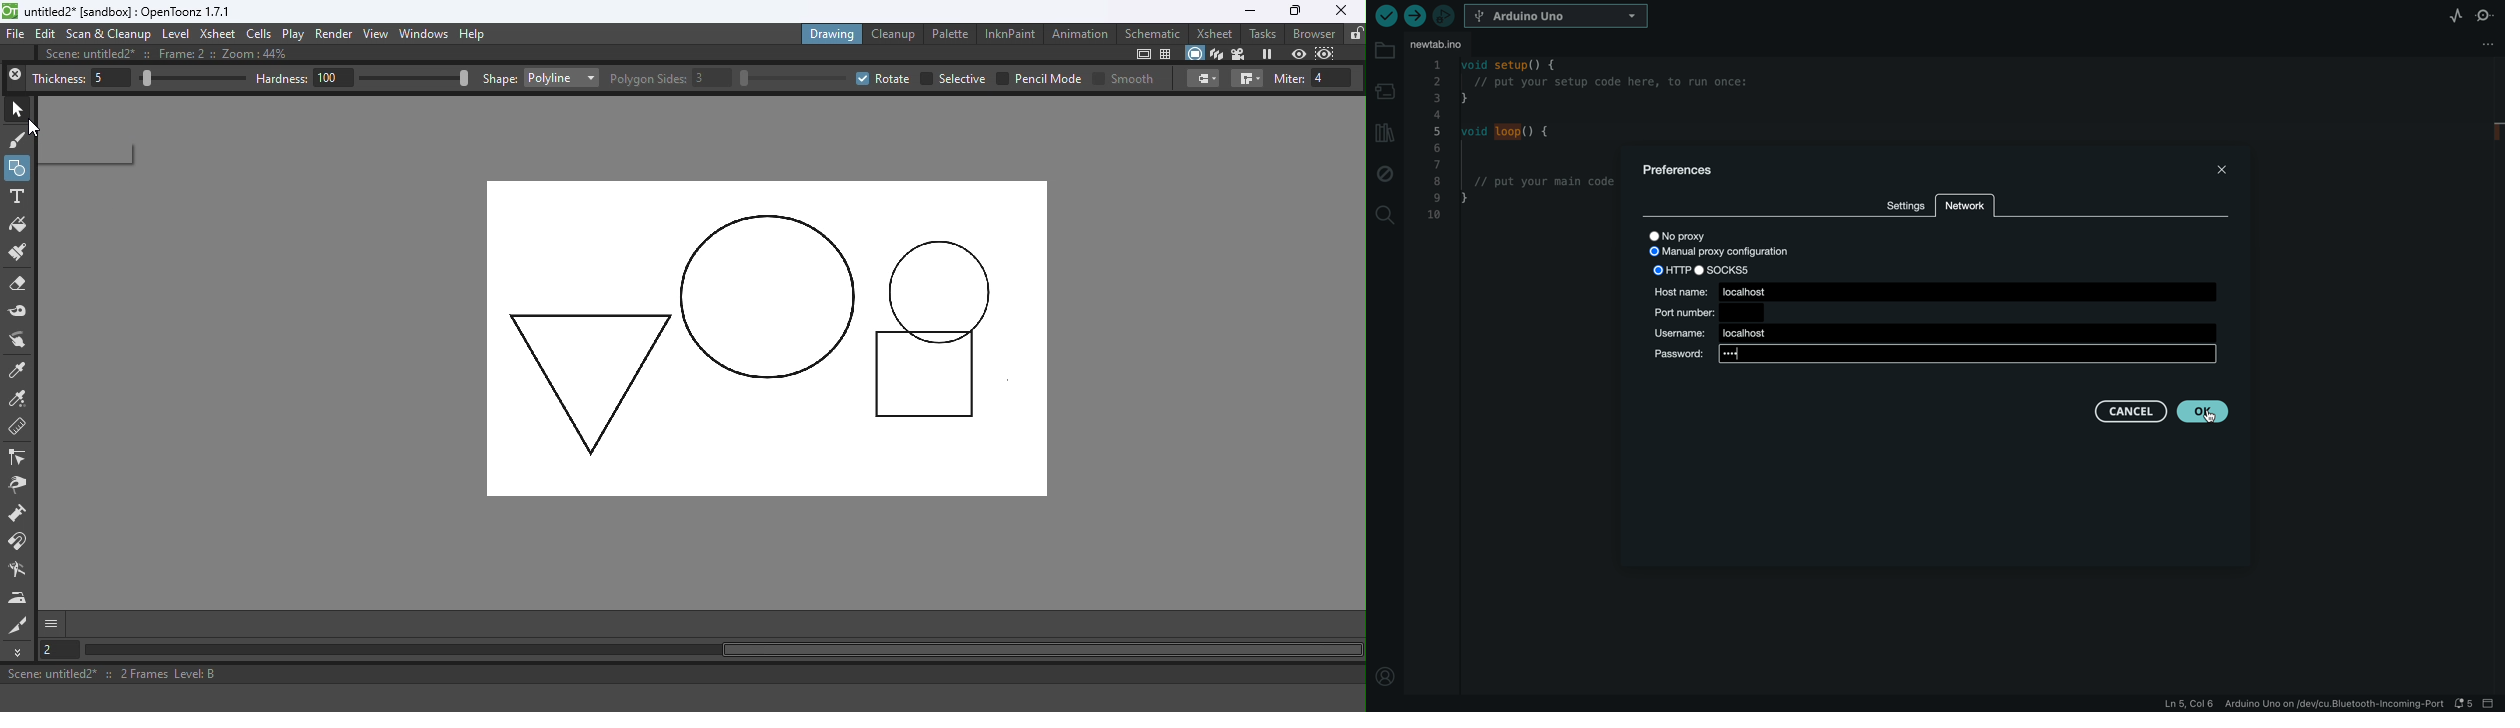 The image size is (2520, 728). I want to click on cancel, so click(2128, 411).